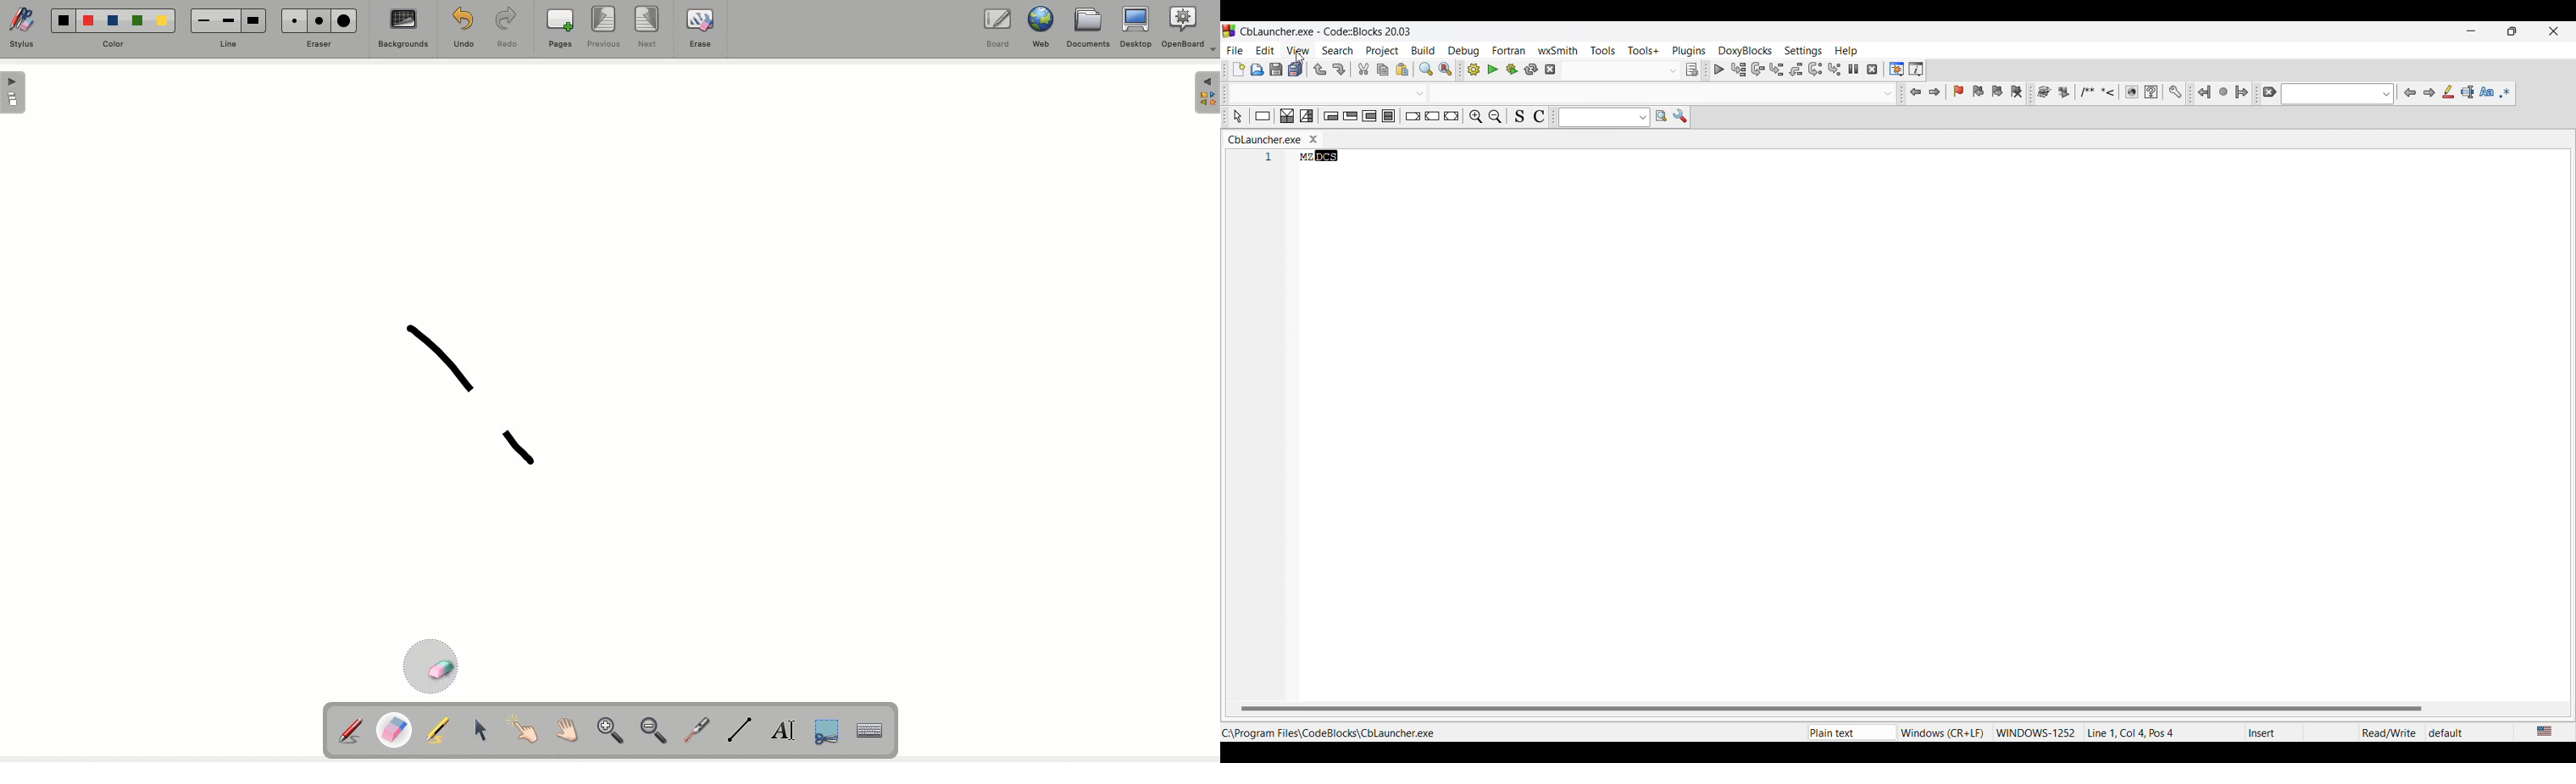  I want to click on Counting loop, so click(1370, 116).